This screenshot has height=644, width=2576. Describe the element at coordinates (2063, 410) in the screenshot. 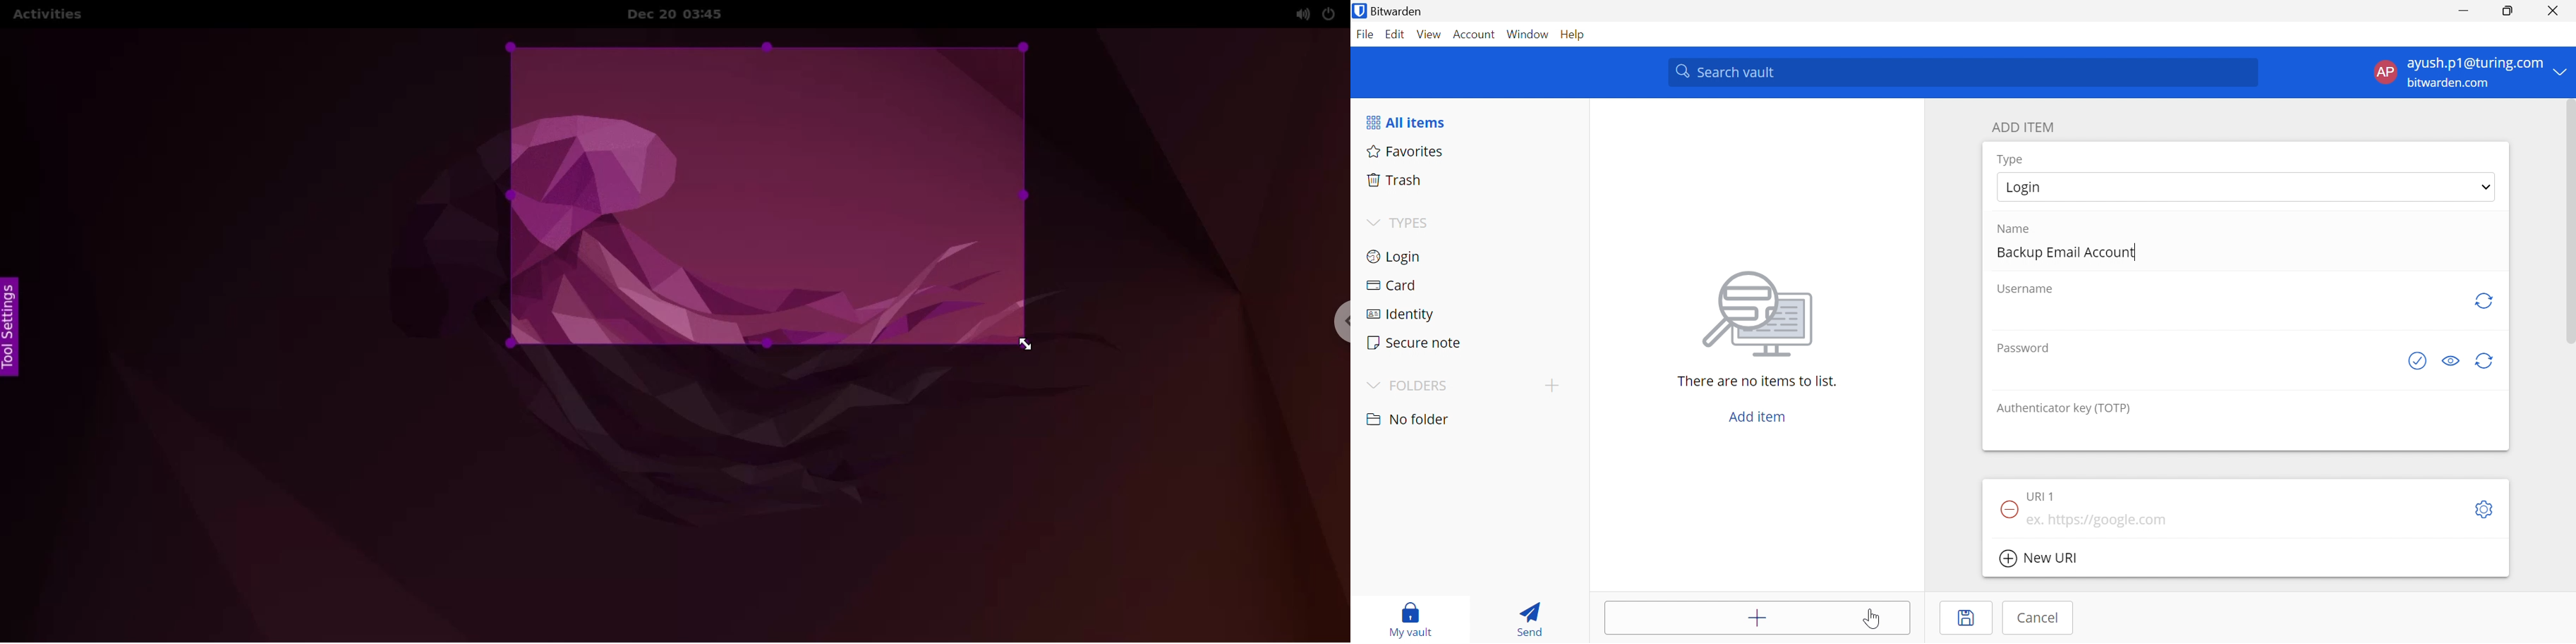

I see `Authenticator key (TOTP)` at that location.